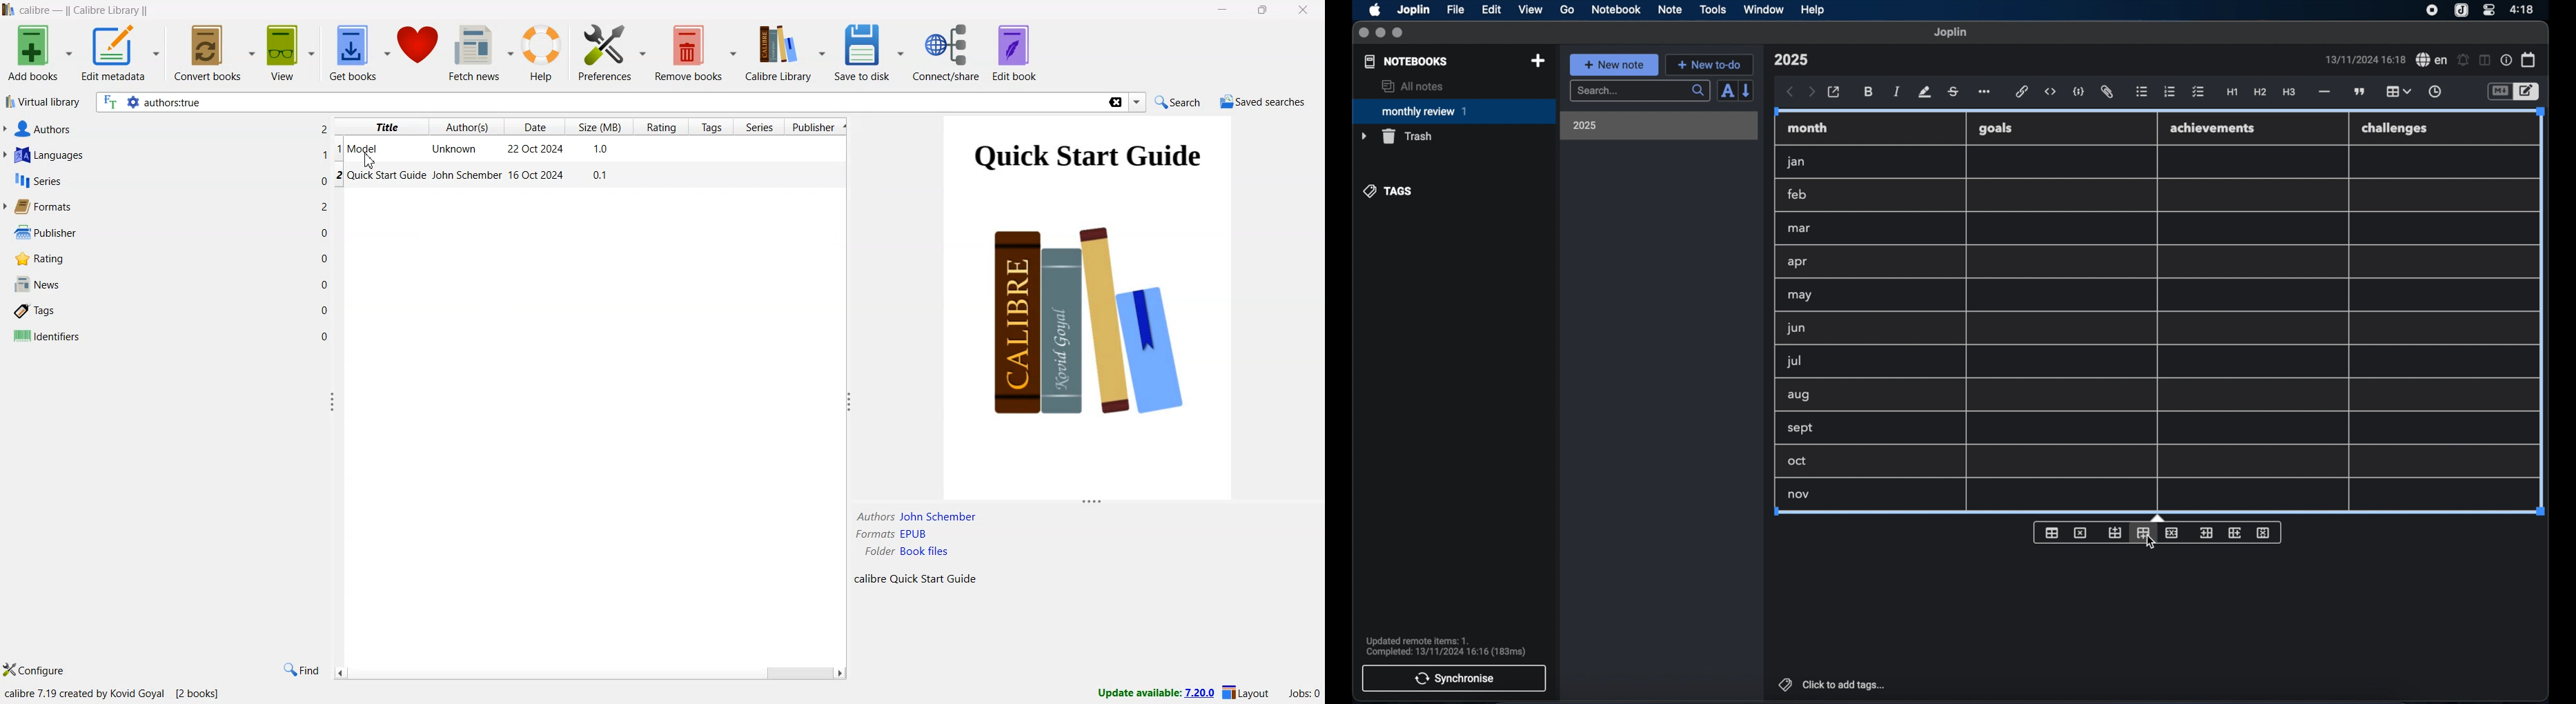 This screenshot has width=2576, height=728. Describe the element at coordinates (1795, 328) in the screenshot. I see `jun` at that location.